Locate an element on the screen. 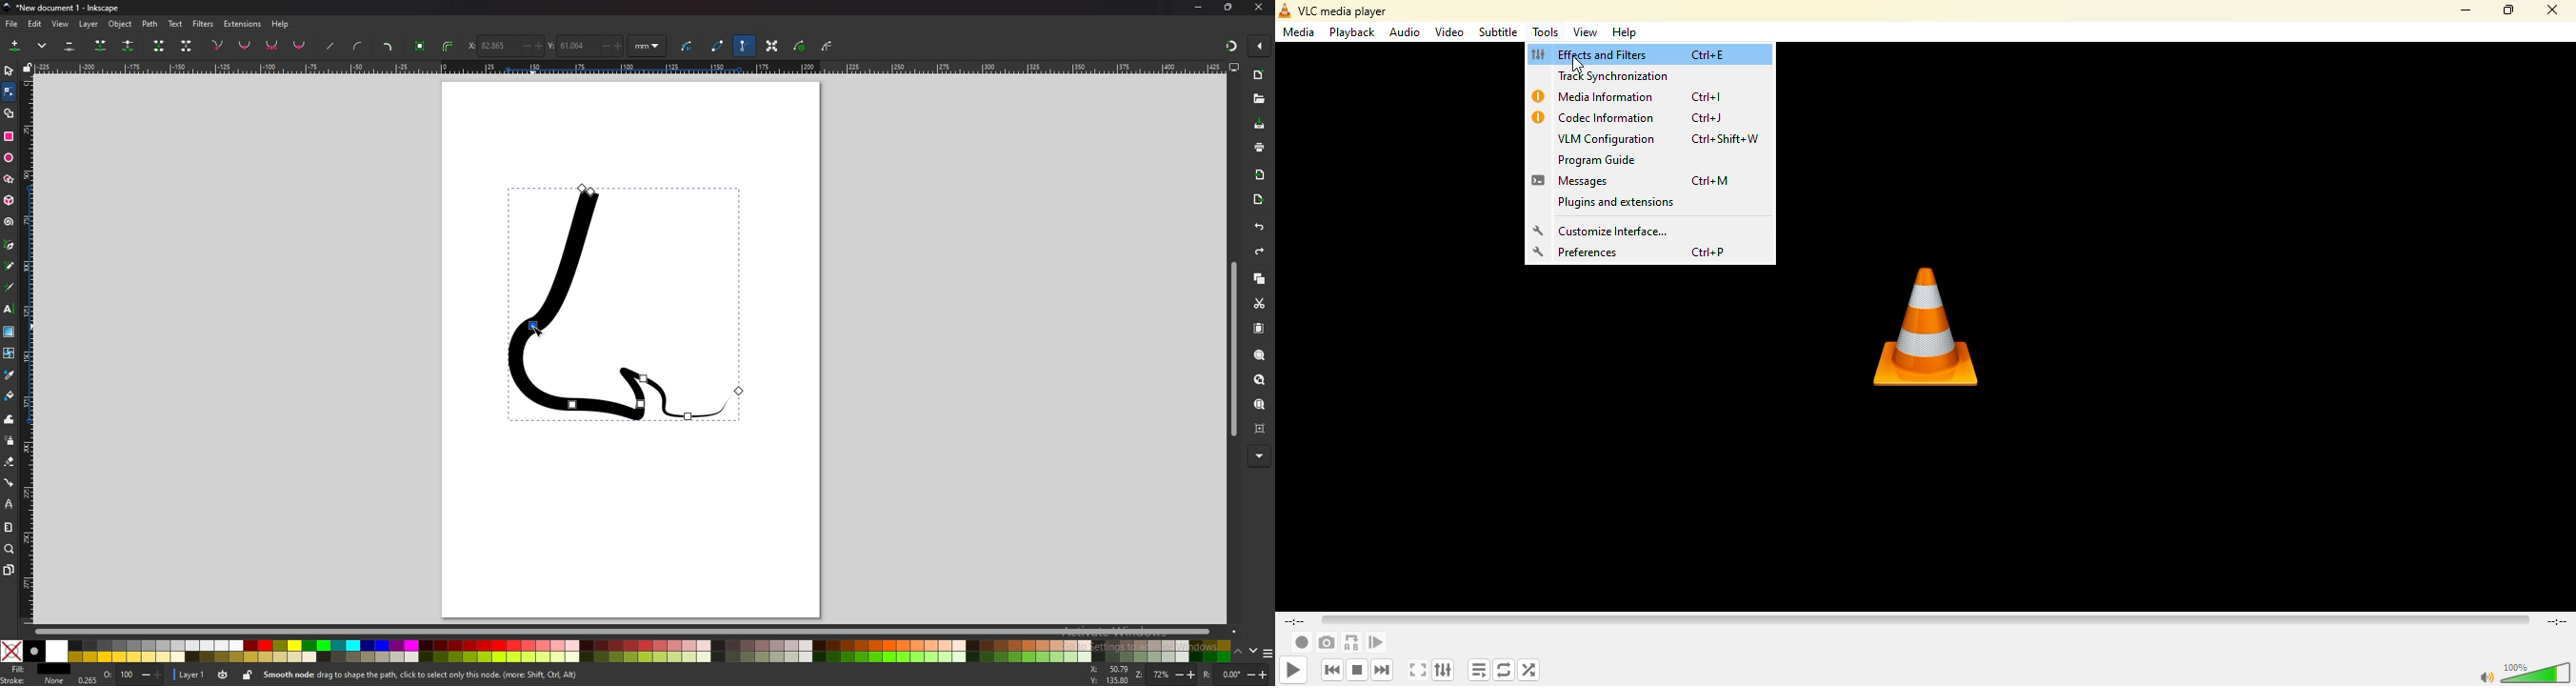  program guide is located at coordinates (1599, 160).